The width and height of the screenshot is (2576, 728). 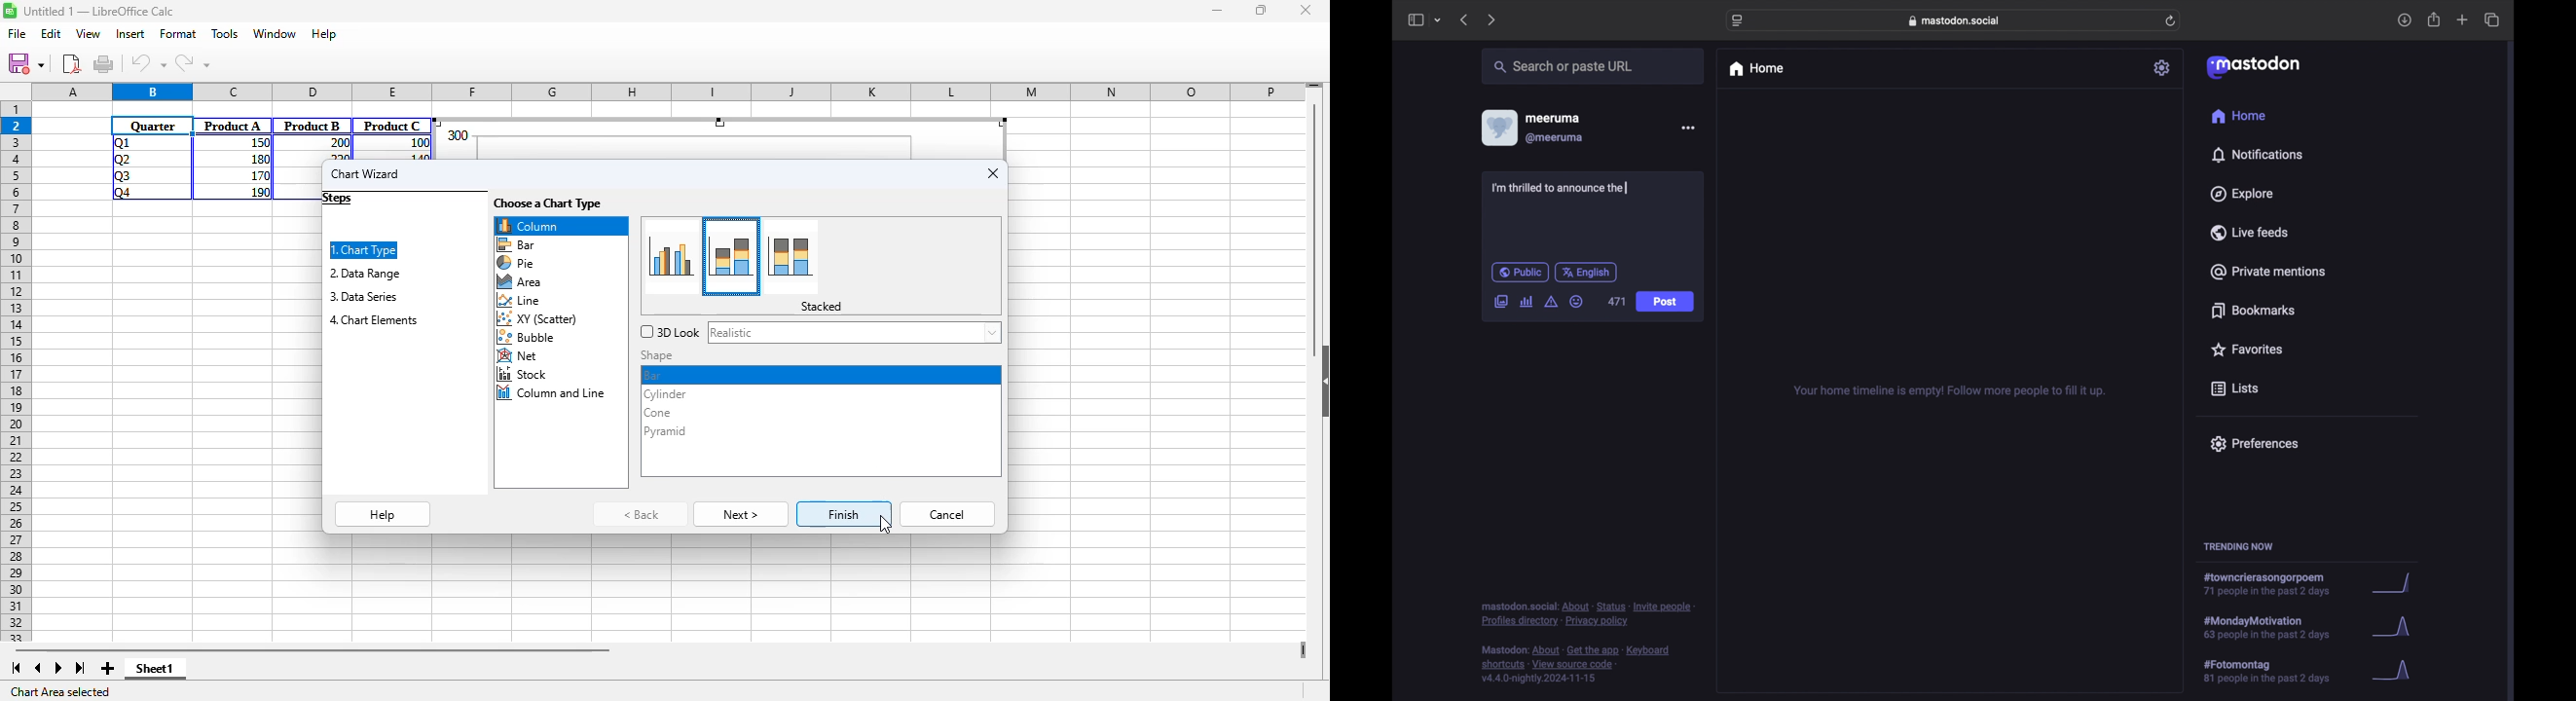 I want to click on insert, so click(x=129, y=33).